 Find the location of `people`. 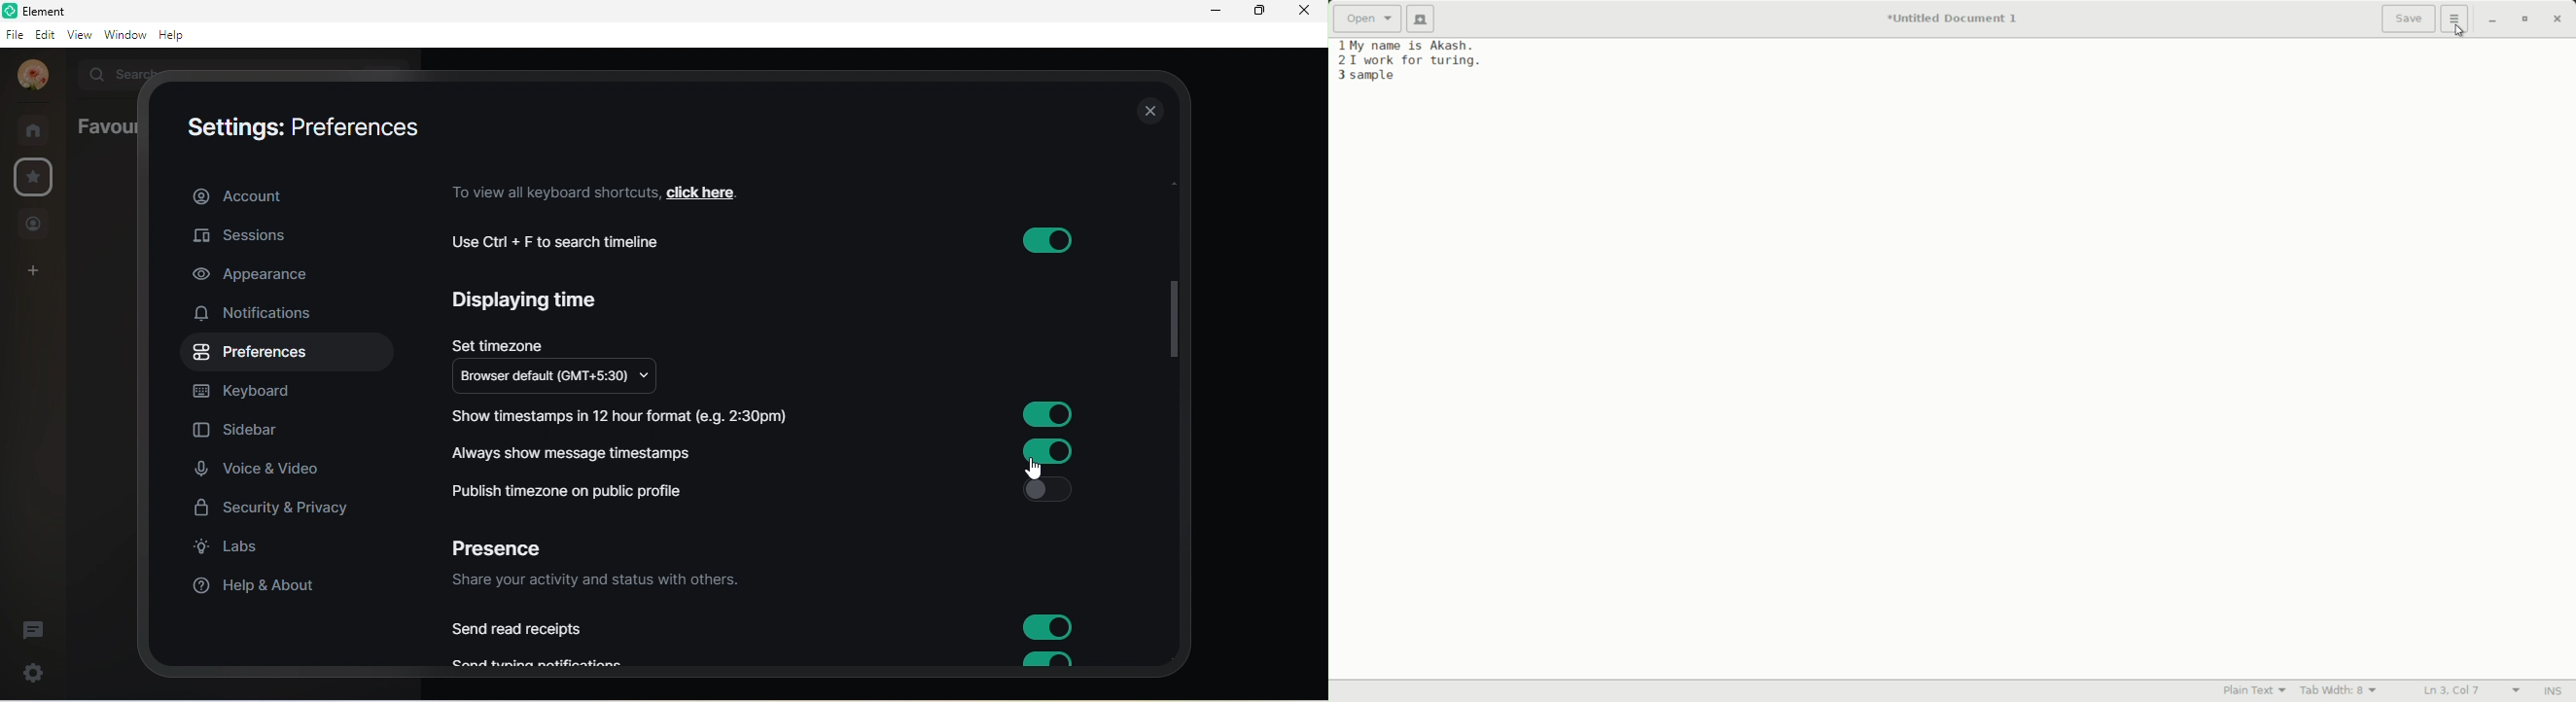

people is located at coordinates (36, 224).